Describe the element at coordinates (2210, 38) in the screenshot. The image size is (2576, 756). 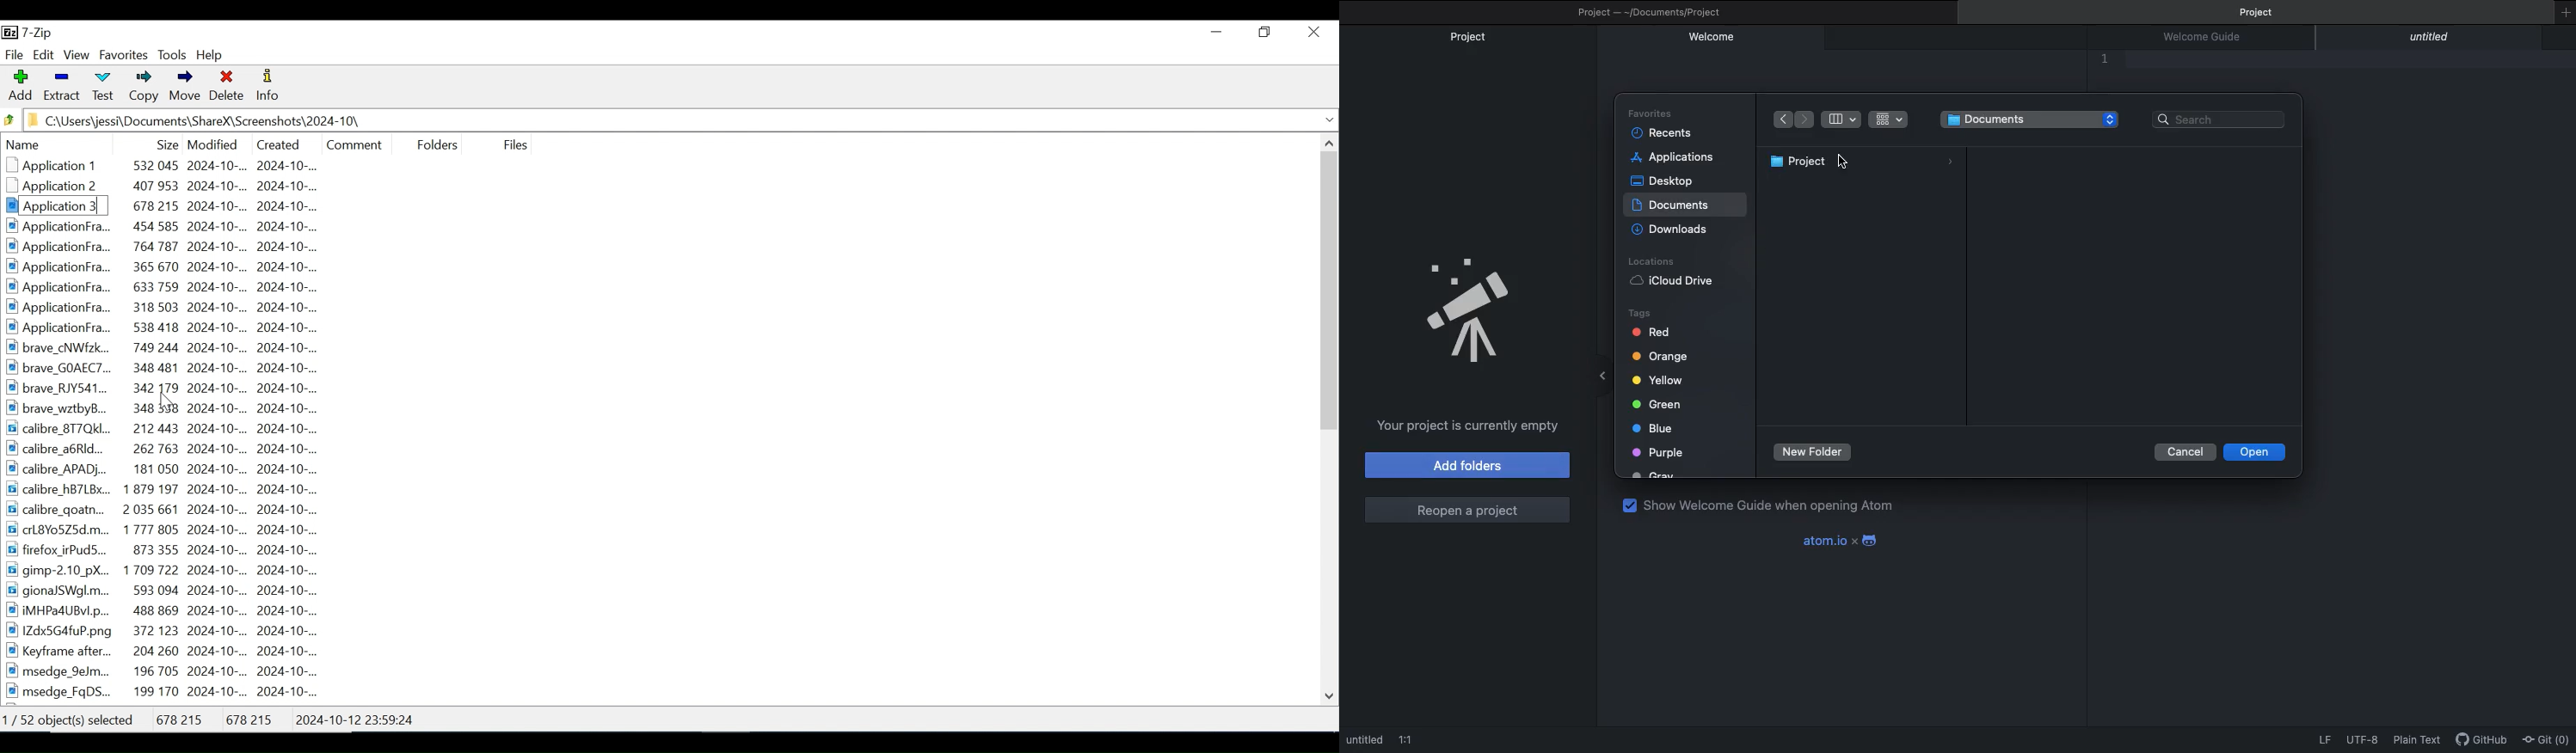
I see `Welcome guide` at that location.